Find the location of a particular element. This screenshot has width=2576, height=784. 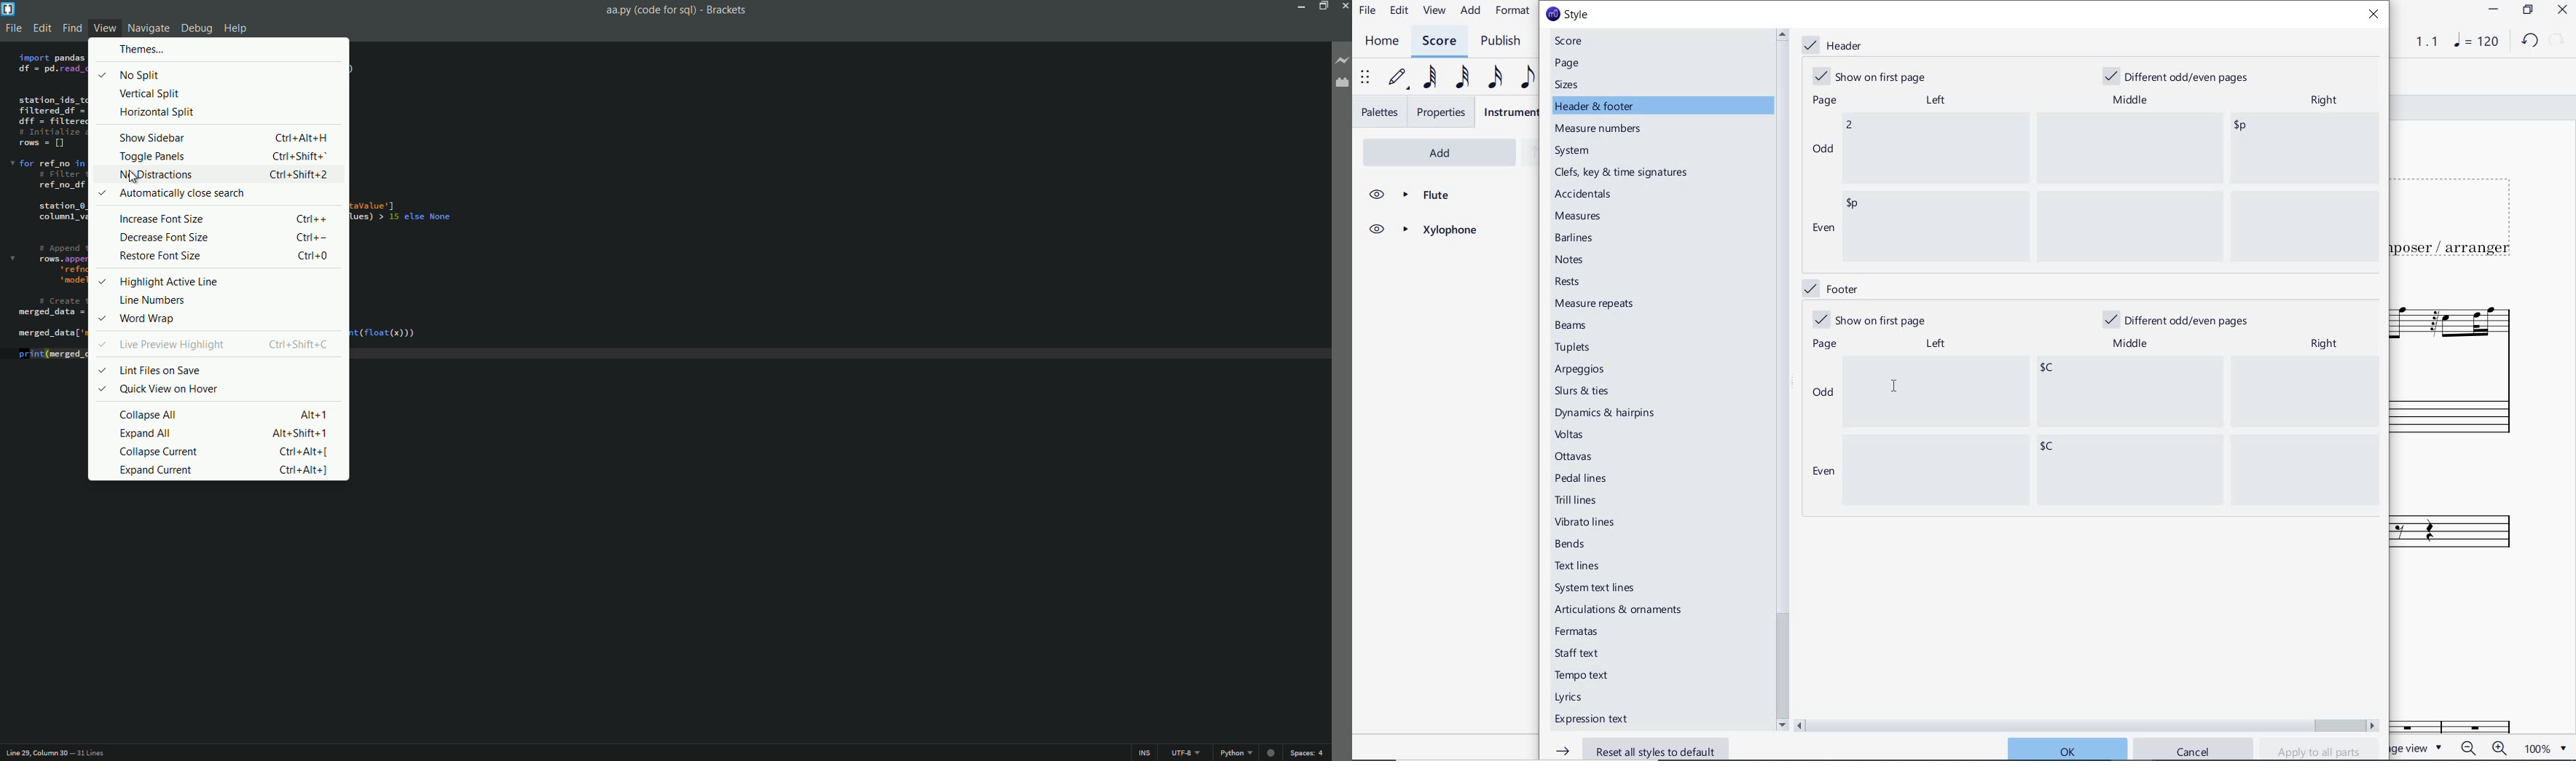

system text lines is located at coordinates (1596, 588).